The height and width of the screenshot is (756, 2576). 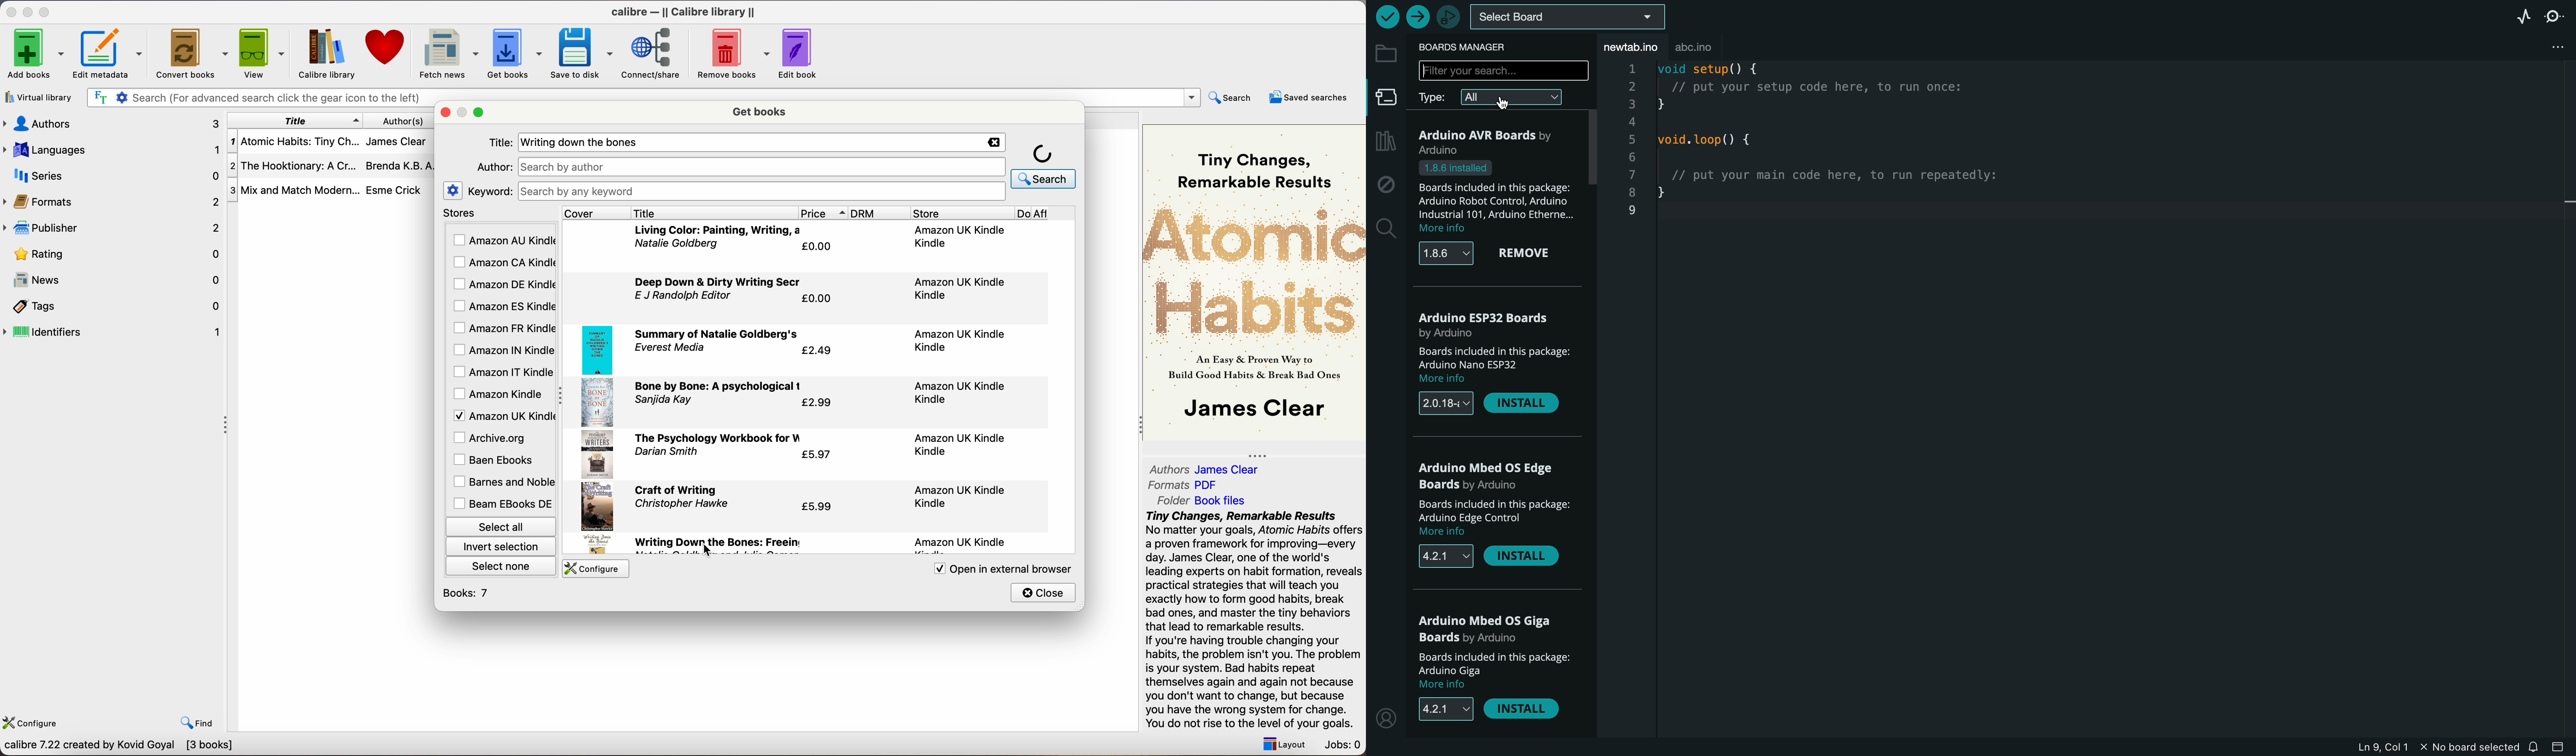 What do you see at coordinates (596, 455) in the screenshot?
I see `book icon` at bounding box center [596, 455].